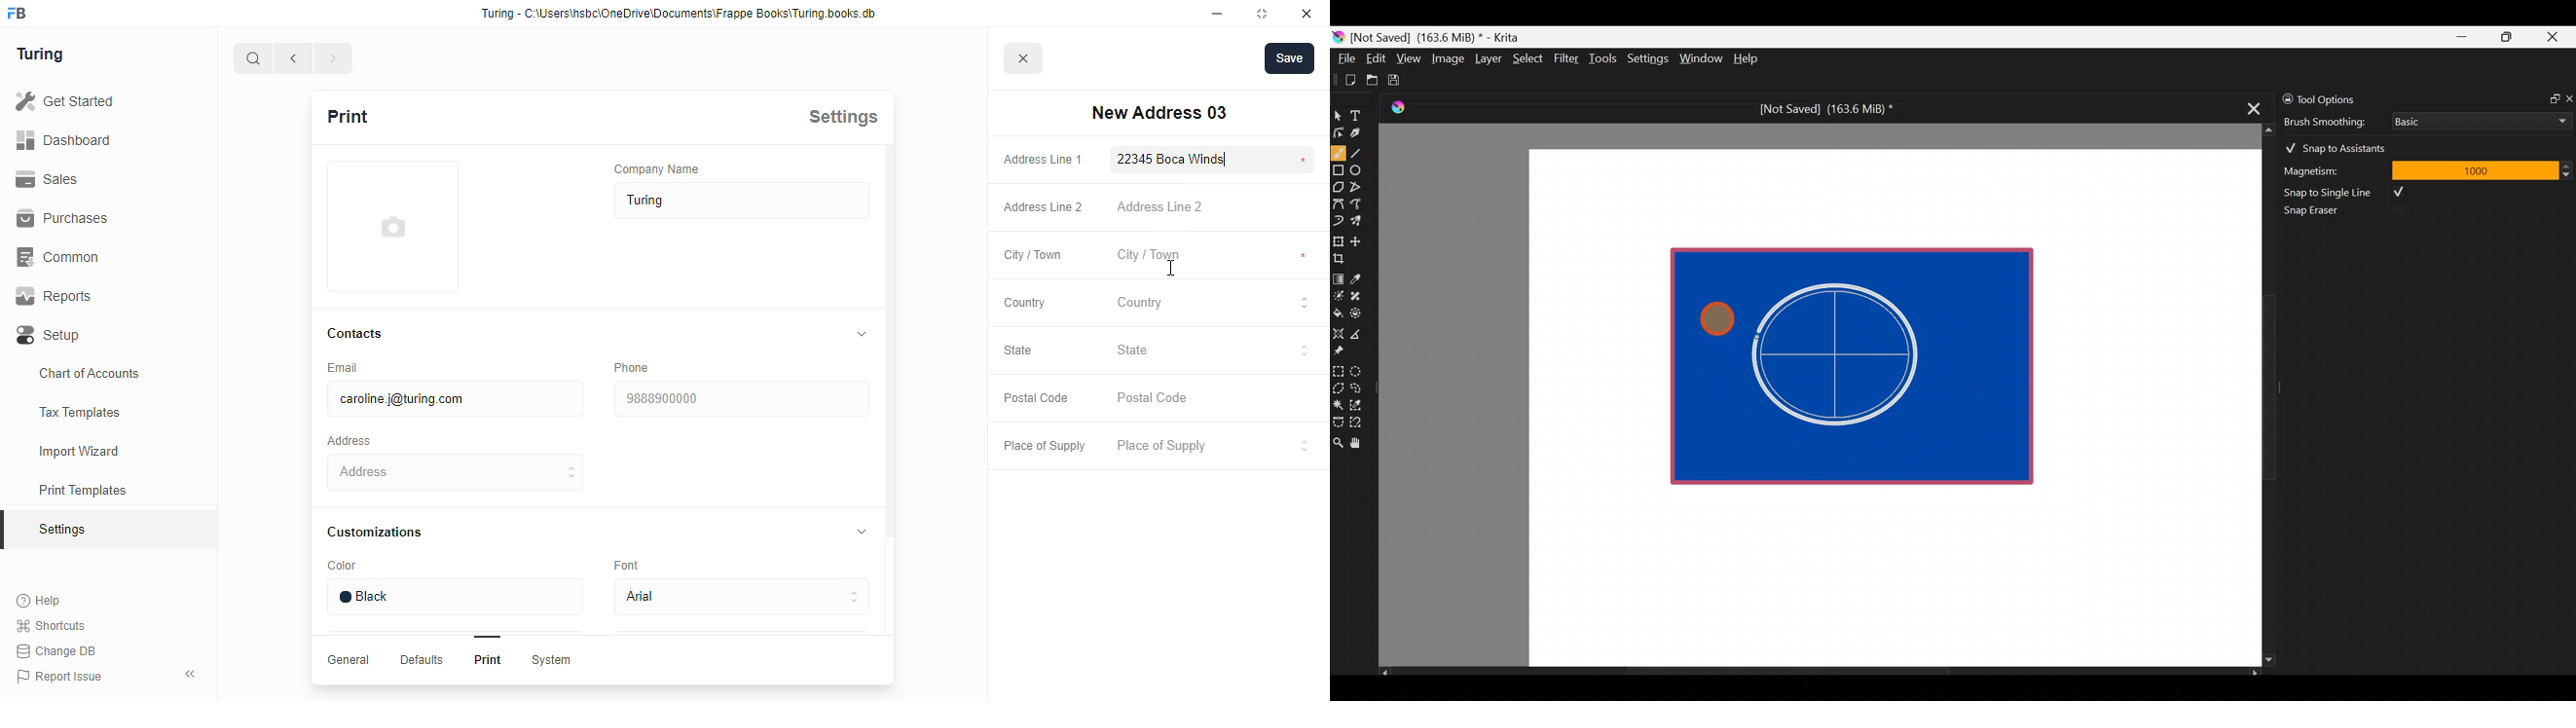  Describe the element at coordinates (1261, 13) in the screenshot. I see `toggle maximize` at that location.